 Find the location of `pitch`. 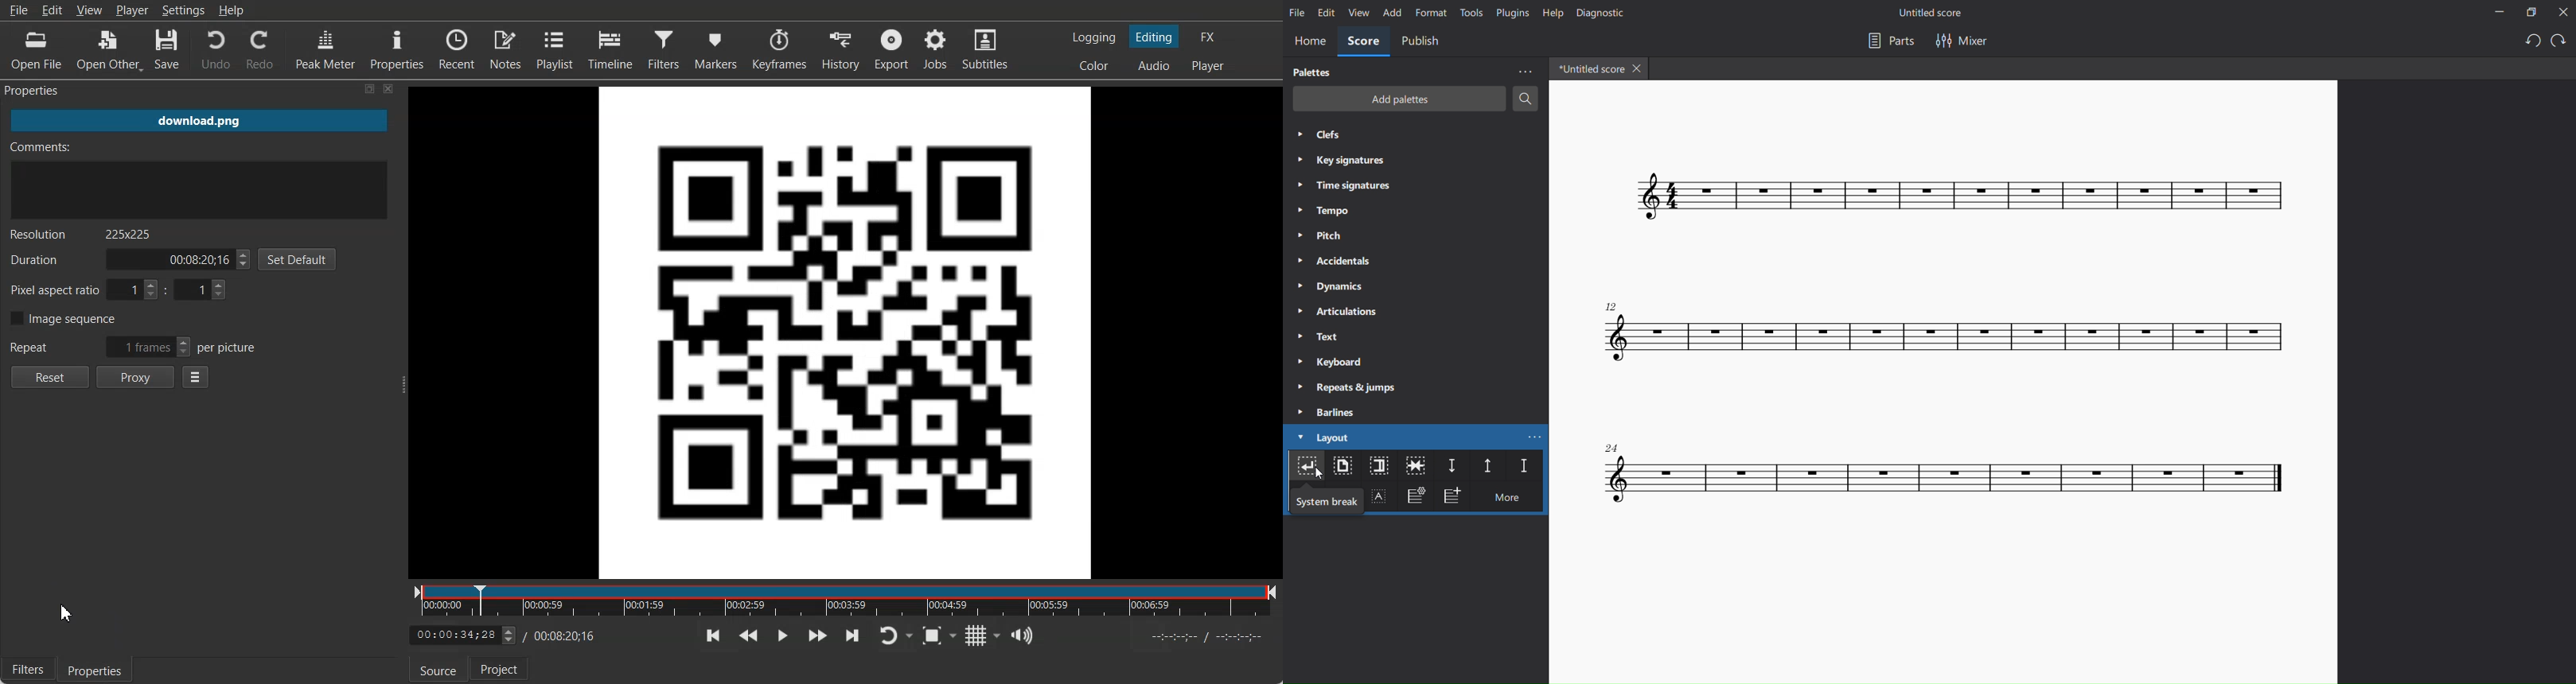

pitch is located at coordinates (1325, 236).